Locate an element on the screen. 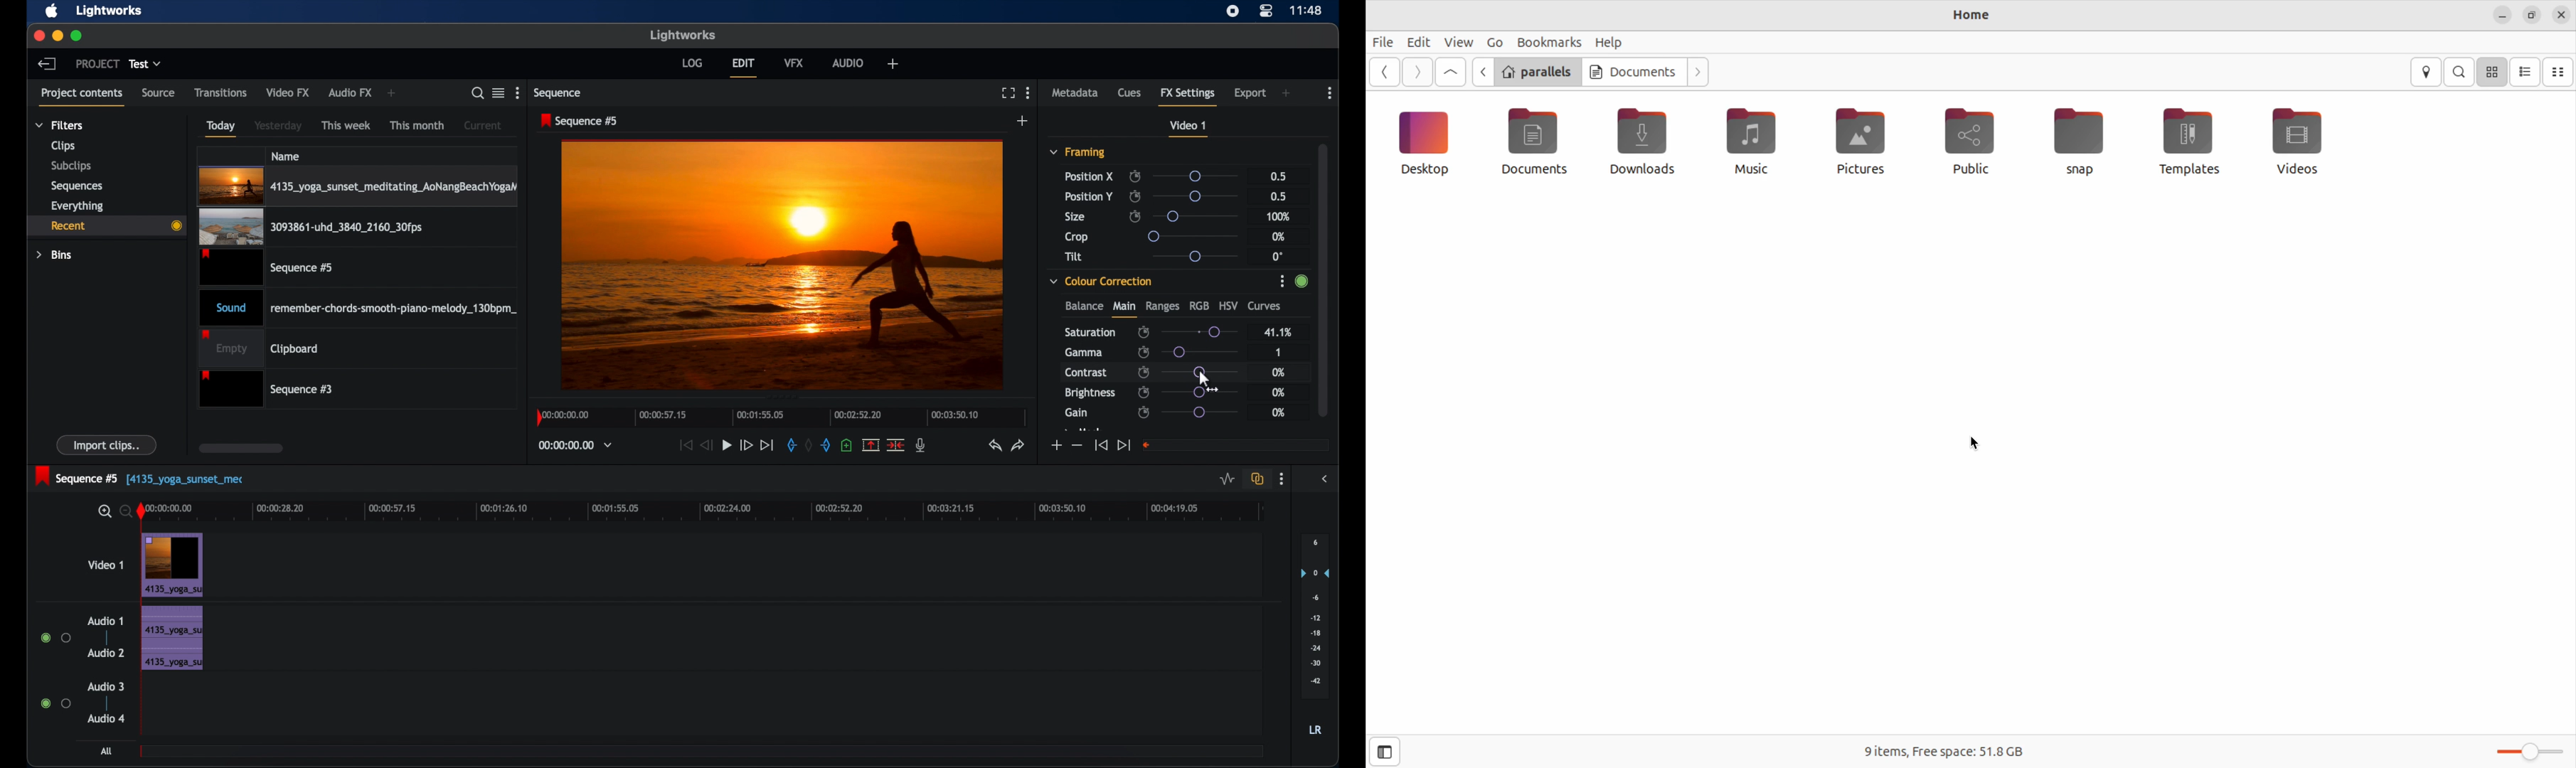 The height and width of the screenshot is (784, 2576). slider is located at coordinates (1195, 256).